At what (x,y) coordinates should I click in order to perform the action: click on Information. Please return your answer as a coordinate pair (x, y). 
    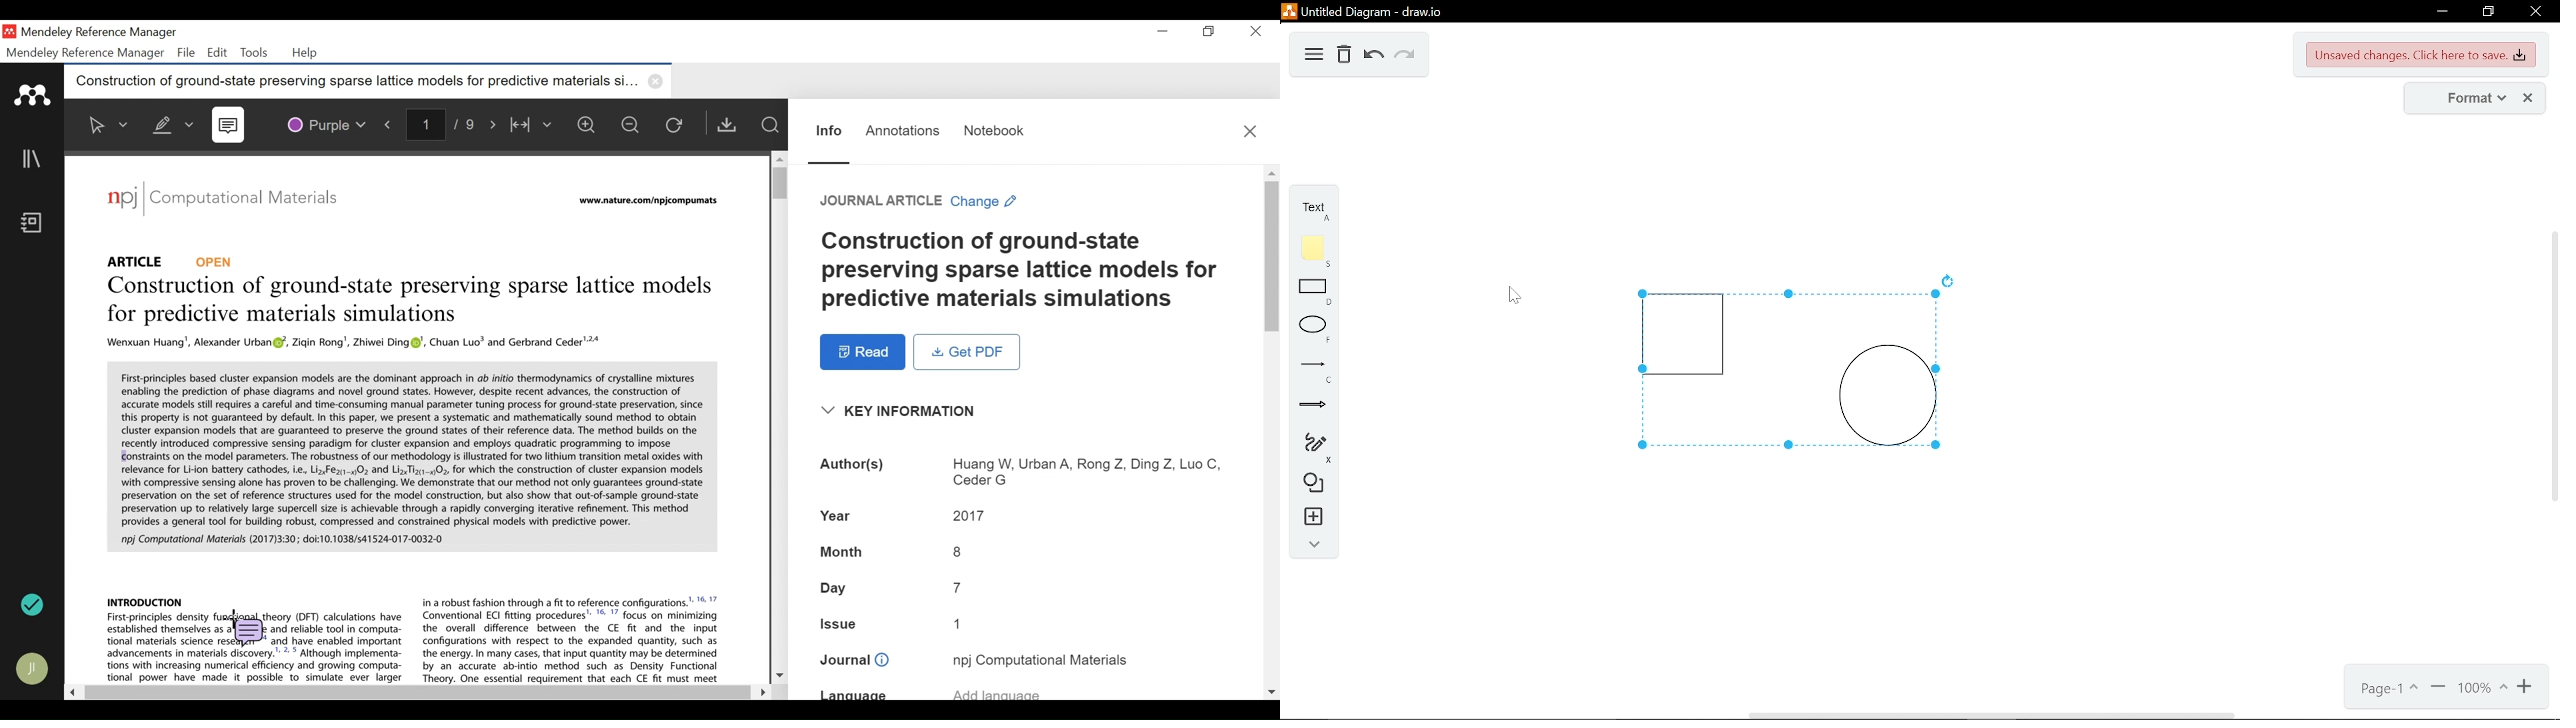
    Looking at the image, I should click on (827, 129).